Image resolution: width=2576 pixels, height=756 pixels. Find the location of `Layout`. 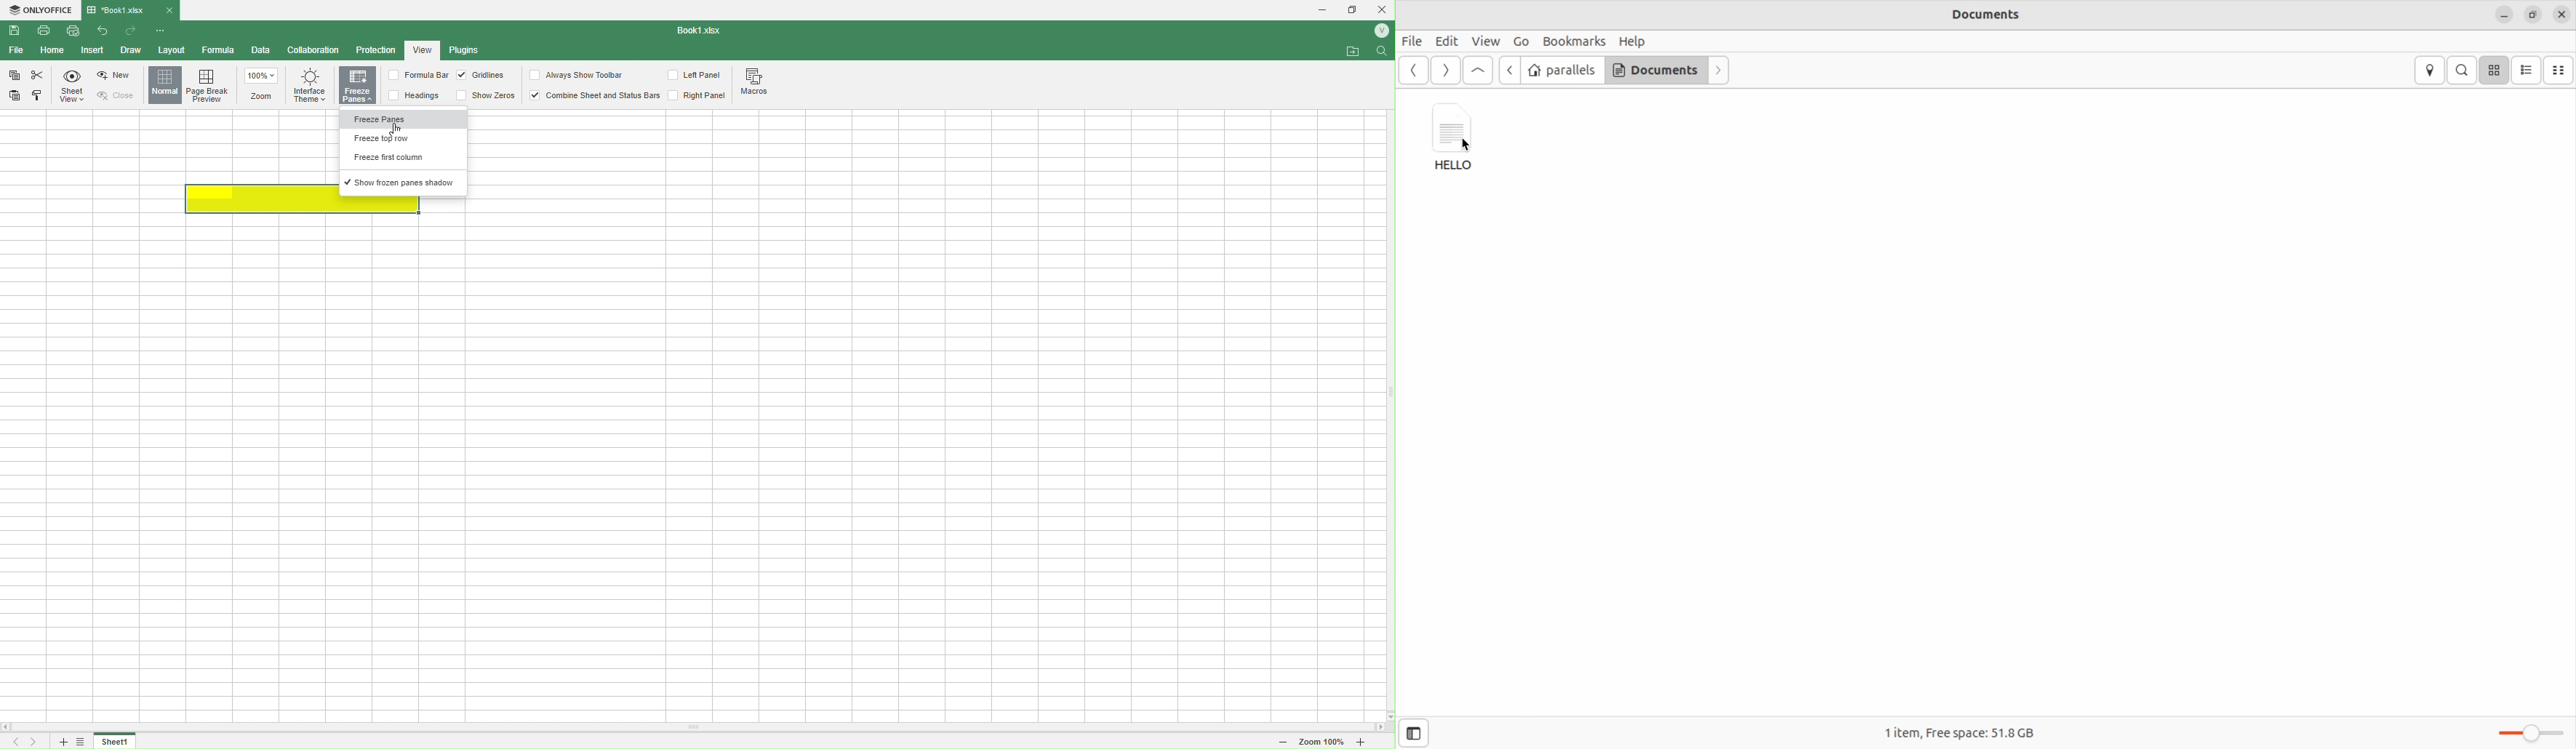

Layout is located at coordinates (170, 49).